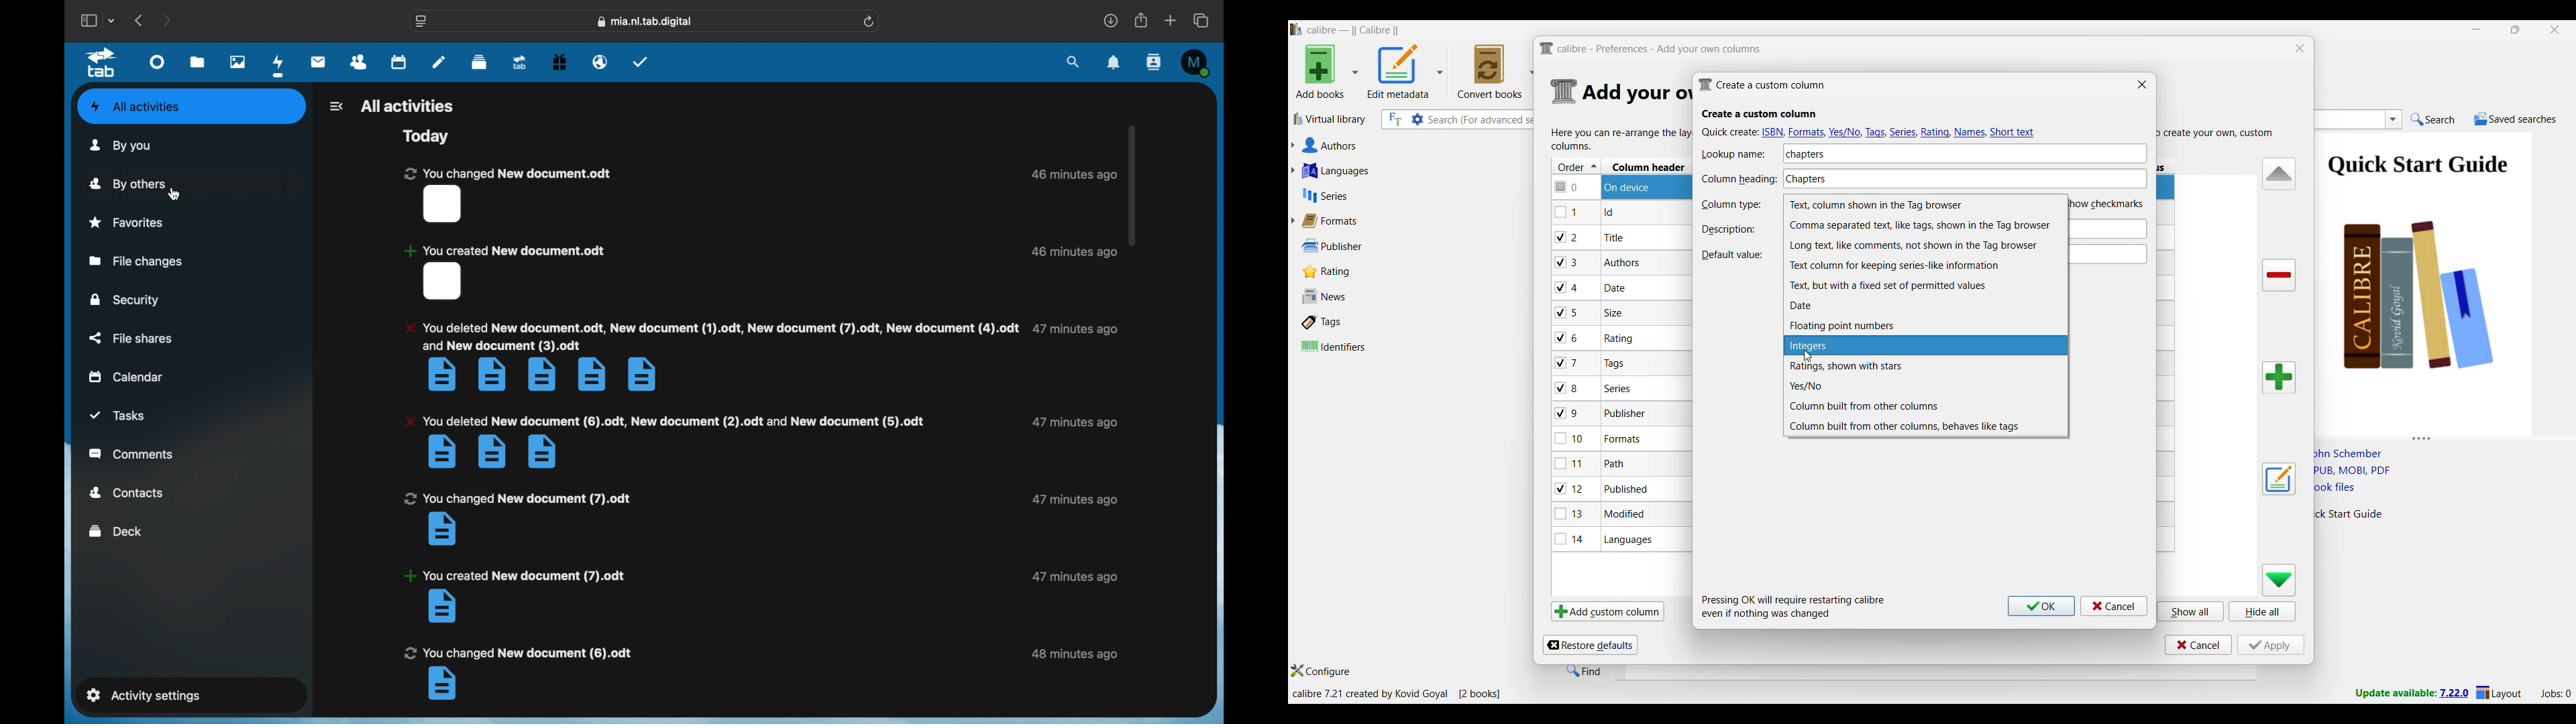  I want to click on new tab, so click(1171, 20).